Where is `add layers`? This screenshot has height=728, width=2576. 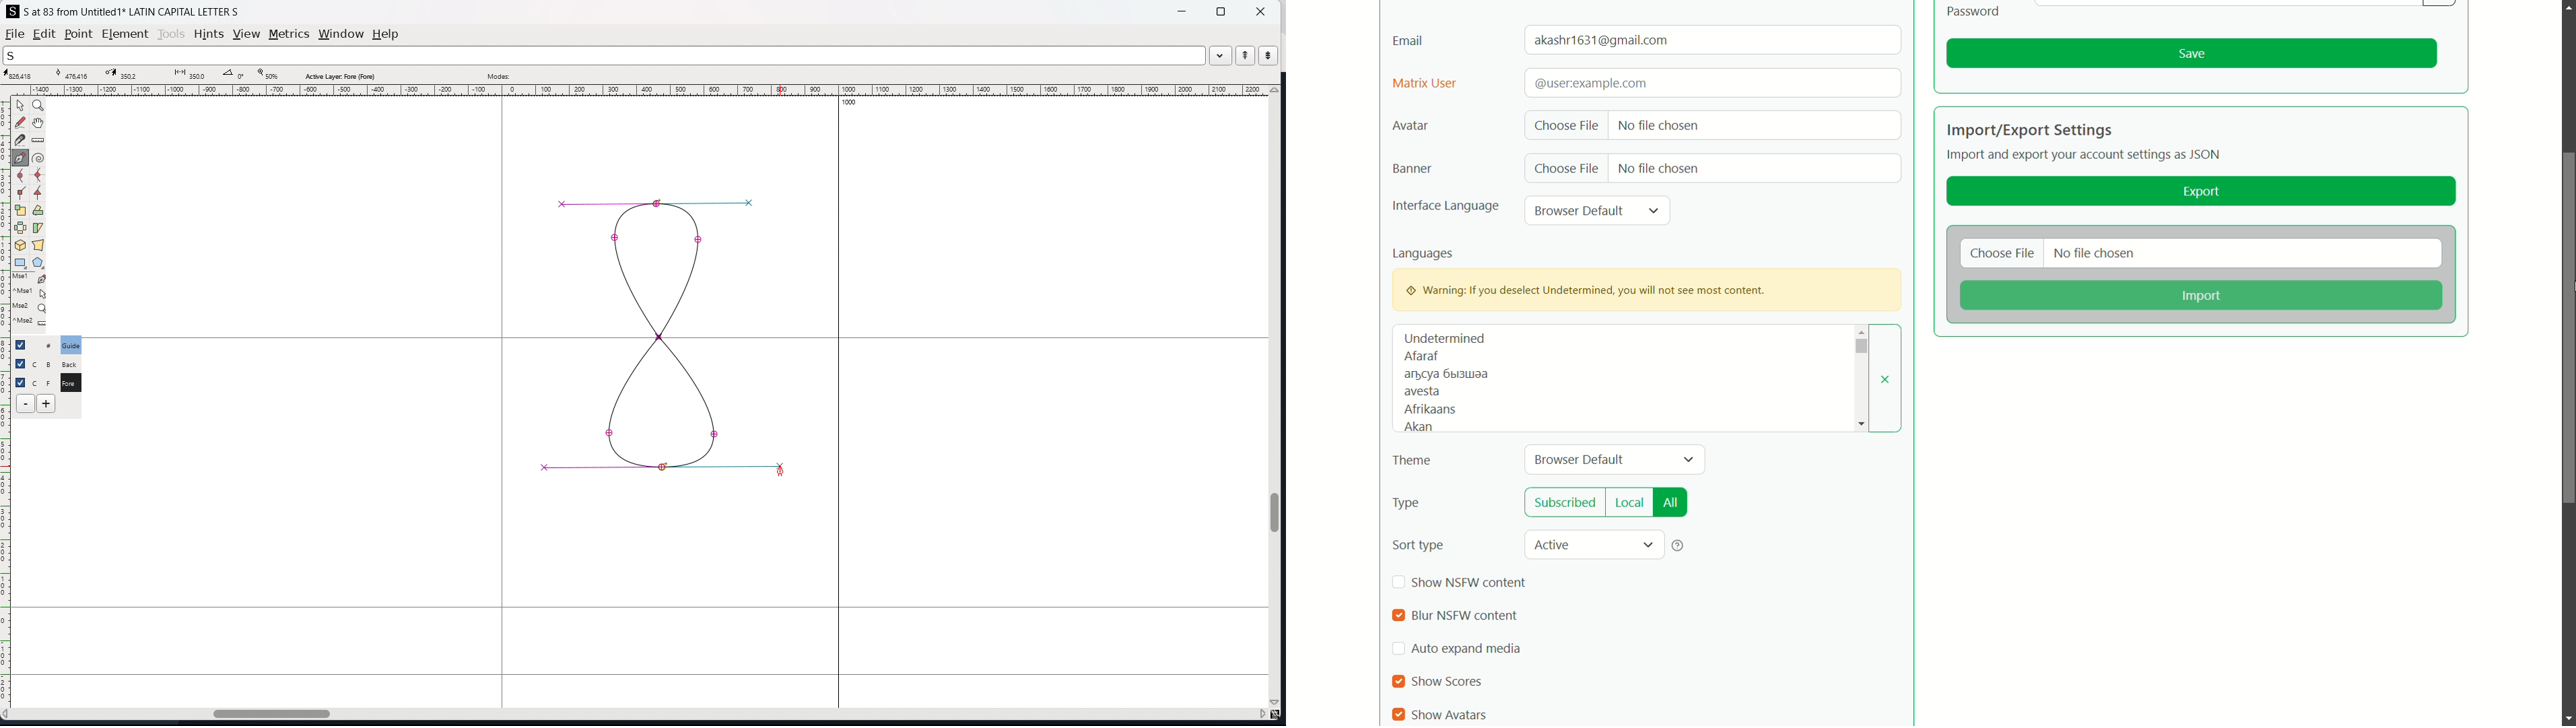
add layers is located at coordinates (46, 403).